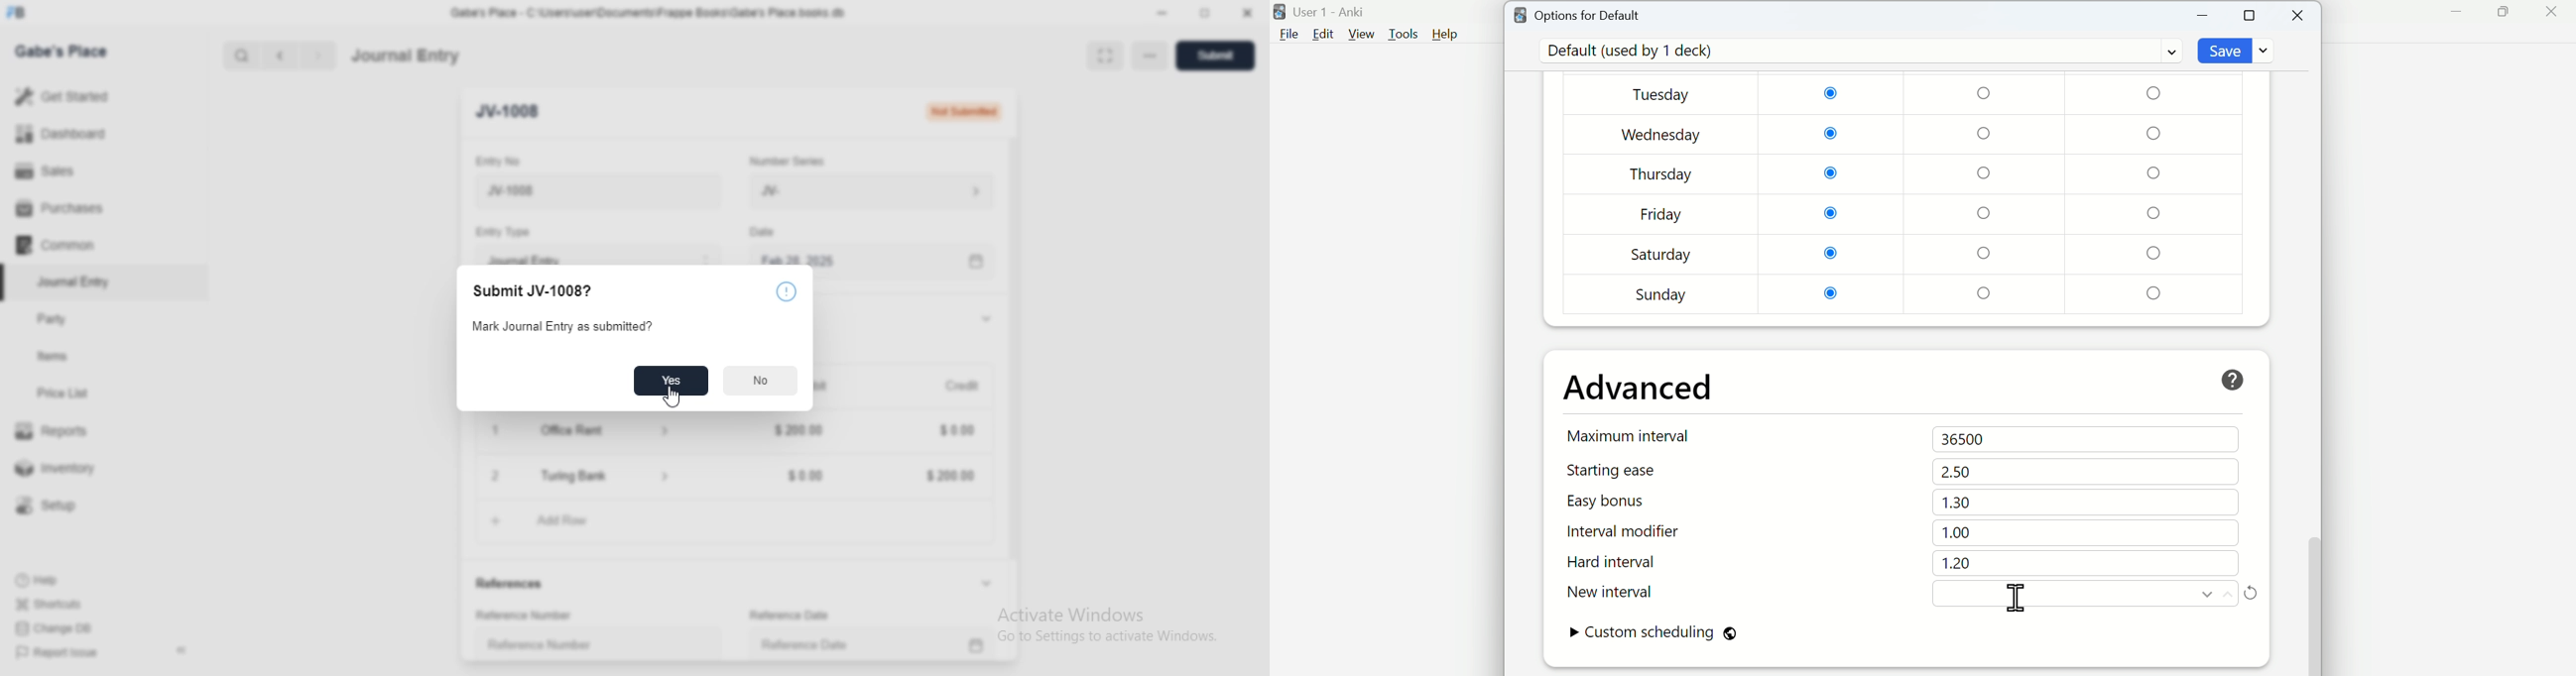  Describe the element at coordinates (2228, 594) in the screenshot. I see `Move up` at that location.